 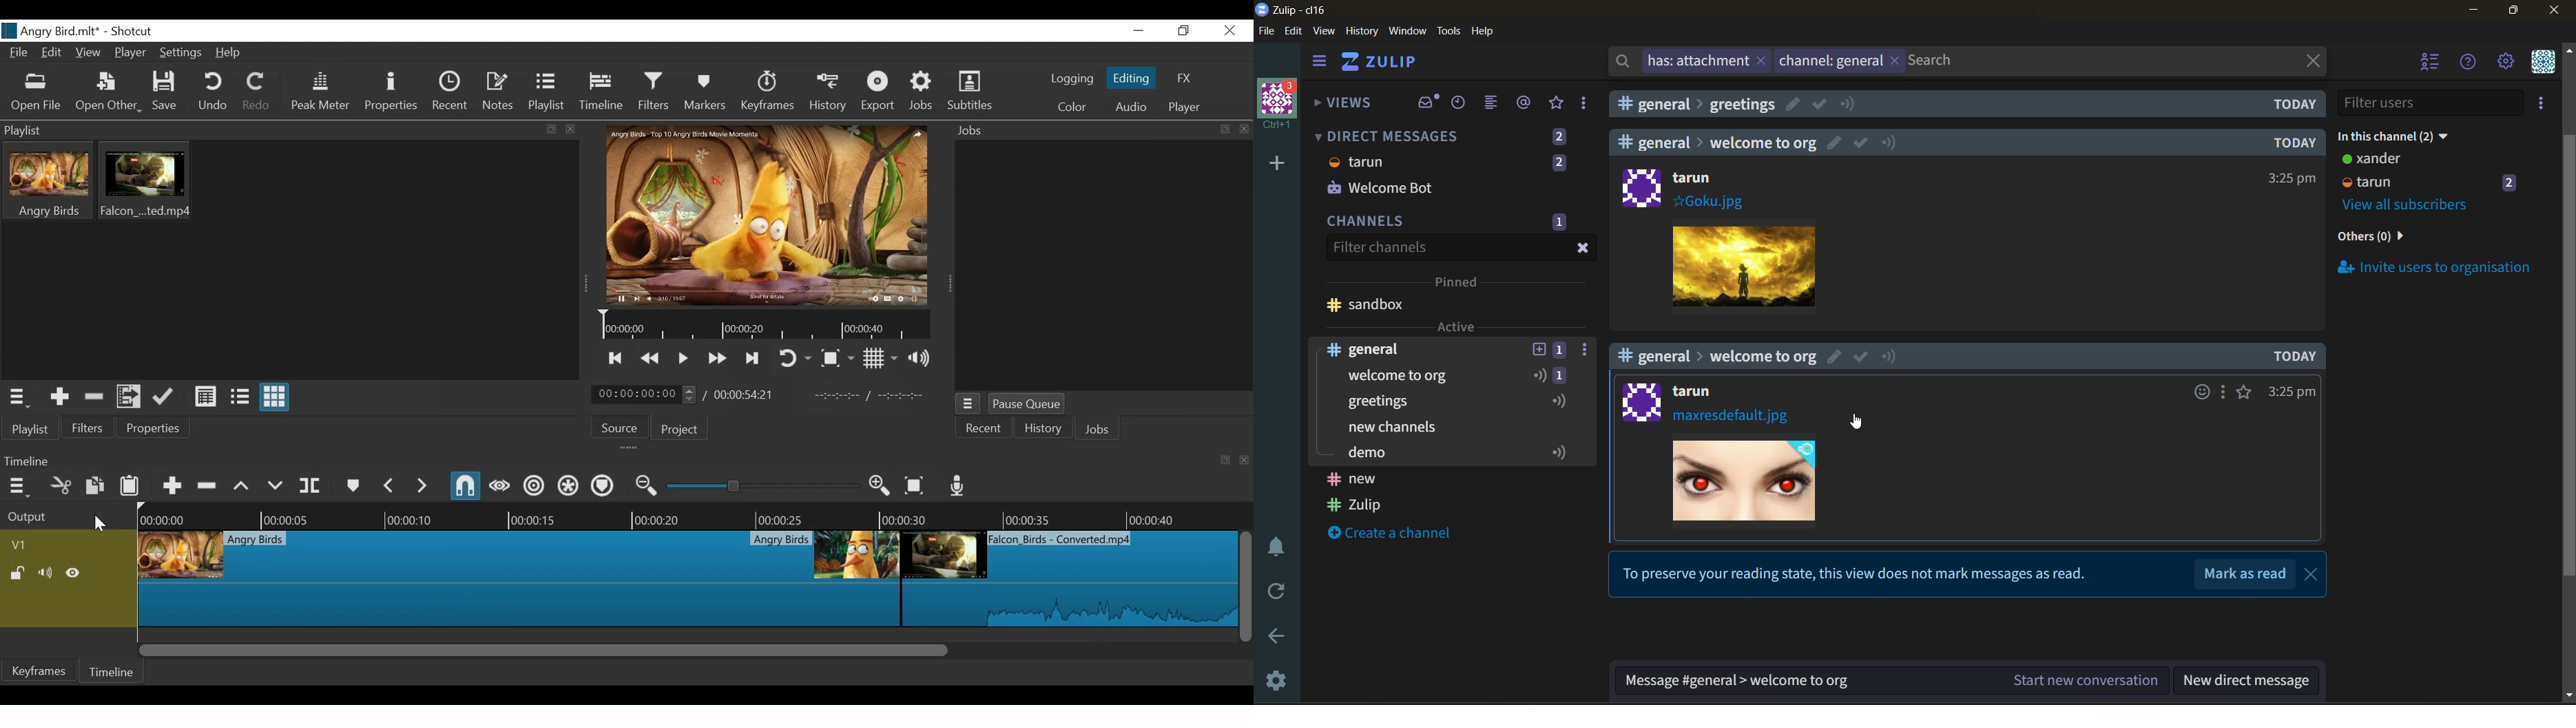 What do you see at coordinates (1393, 534) in the screenshot?
I see `Create a channel` at bounding box center [1393, 534].